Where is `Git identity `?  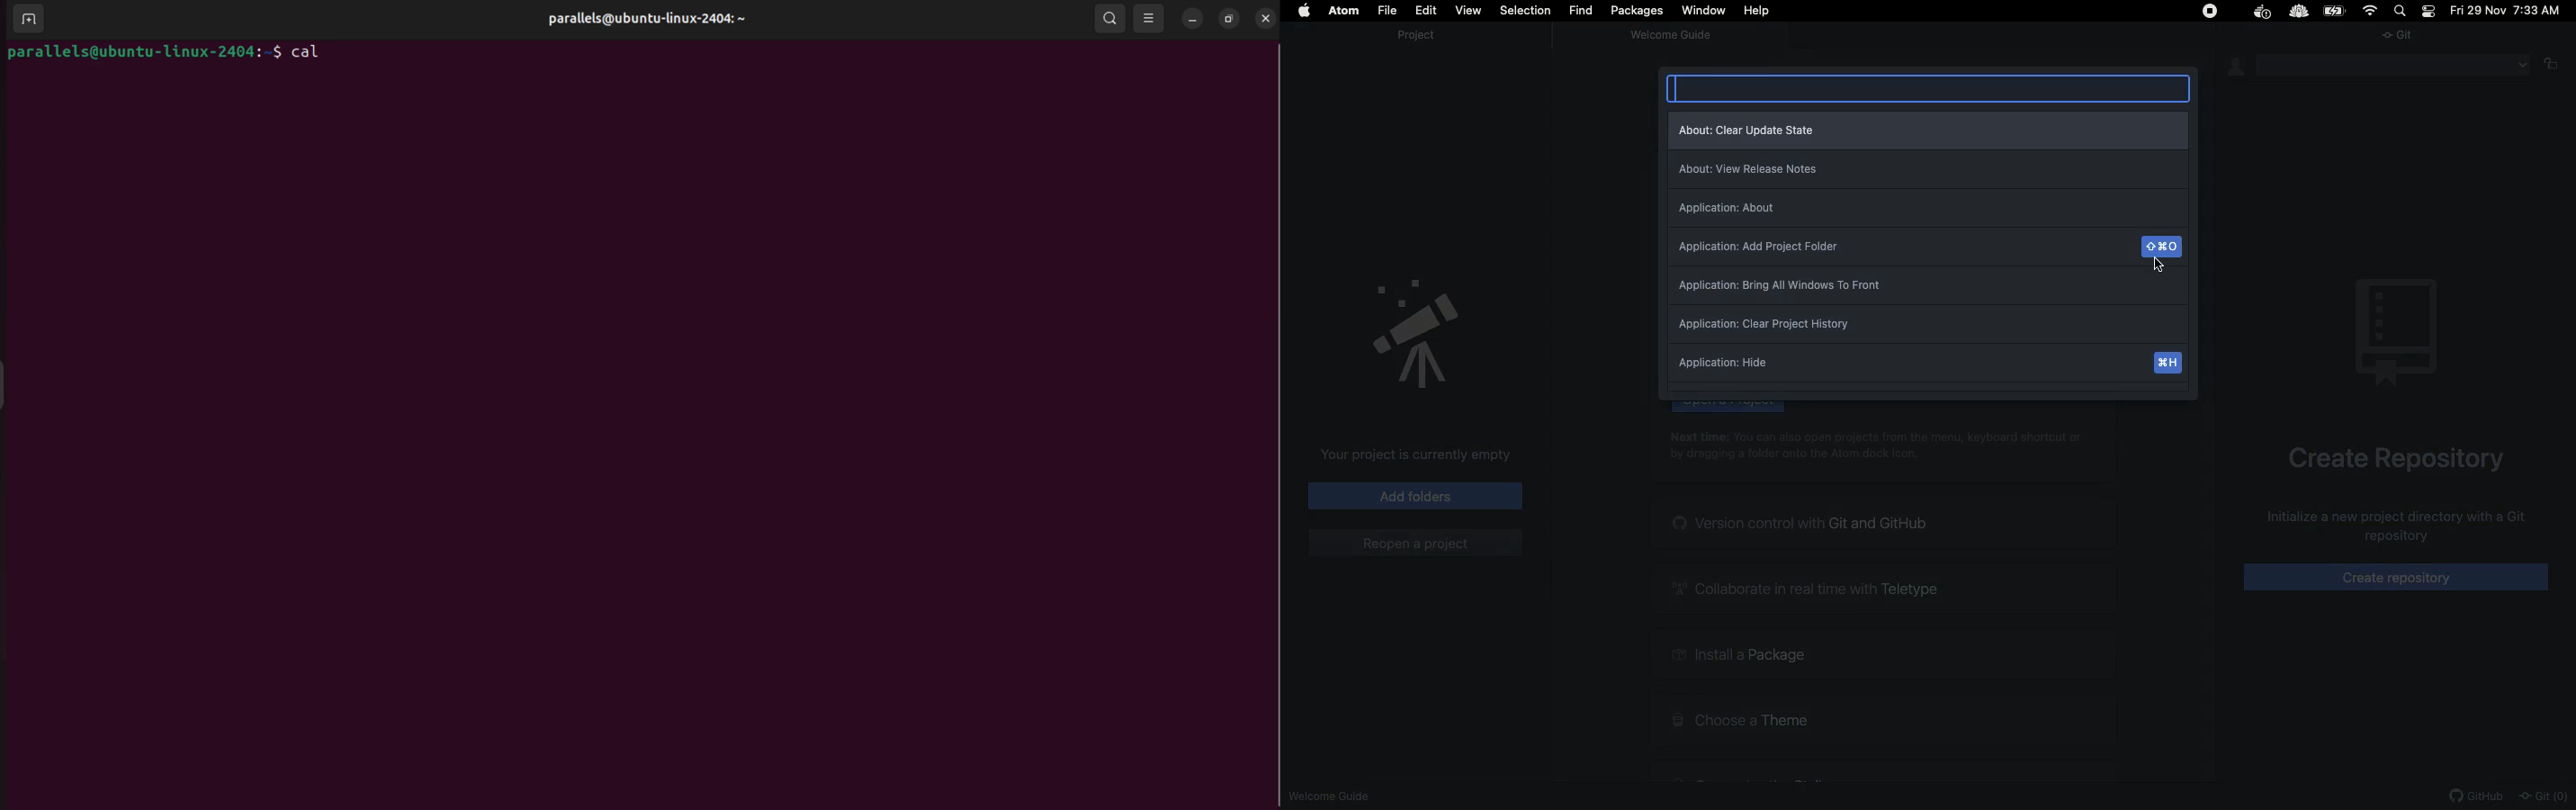
Git identity  is located at coordinates (2238, 68).